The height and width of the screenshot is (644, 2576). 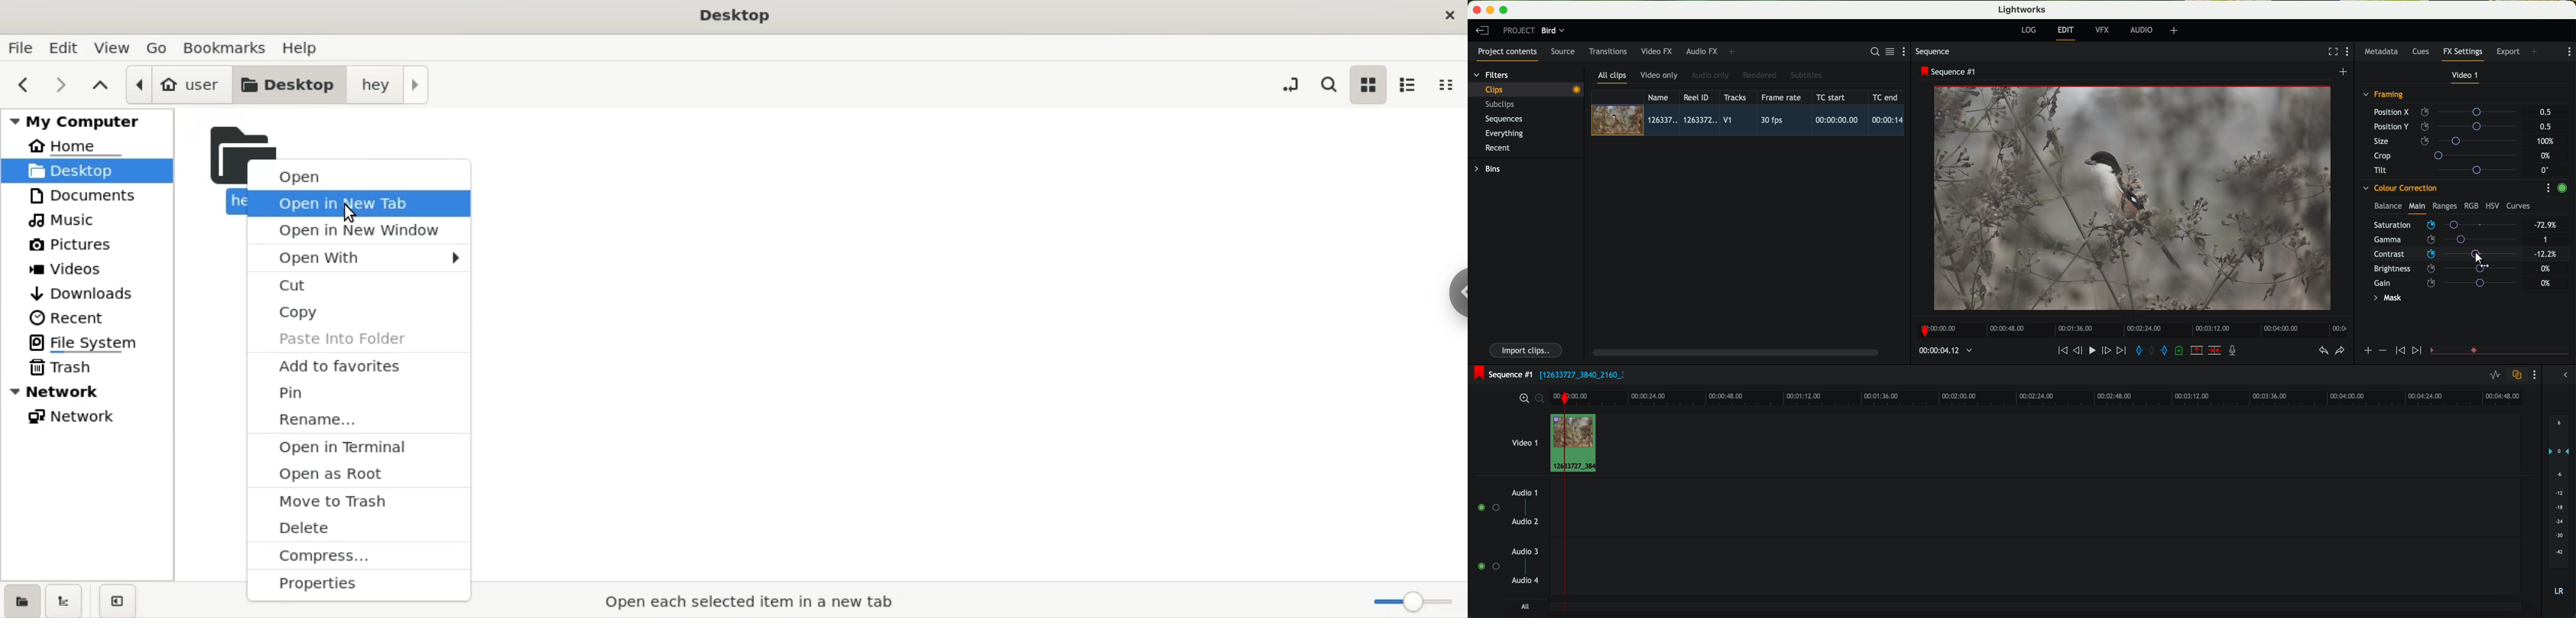 I want to click on VFX, so click(x=2104, y=30).